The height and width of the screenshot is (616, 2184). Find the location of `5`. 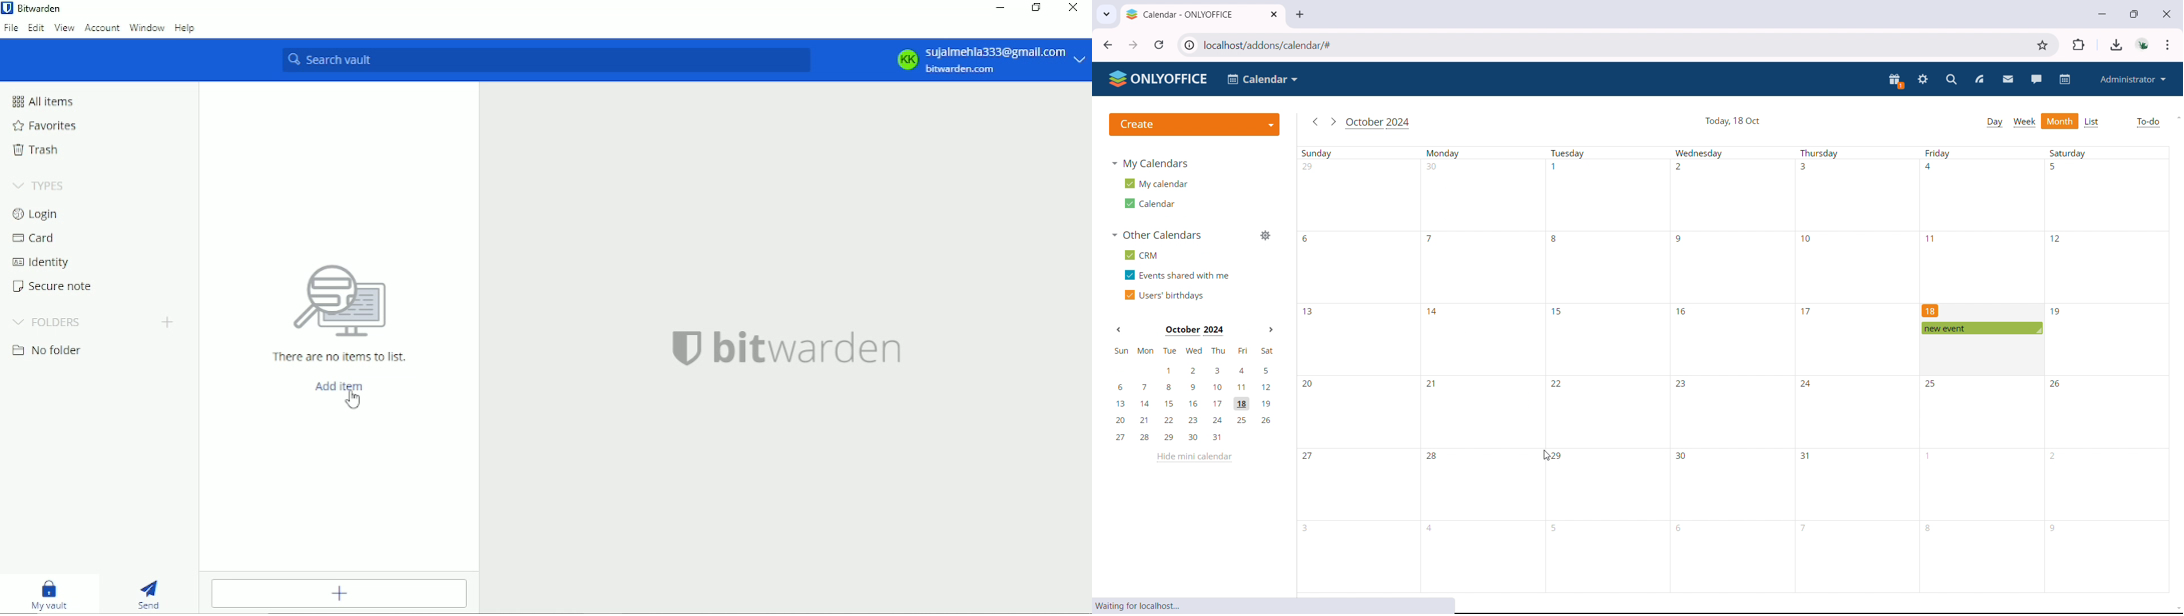

5 is located at coordinates (1556, 528).